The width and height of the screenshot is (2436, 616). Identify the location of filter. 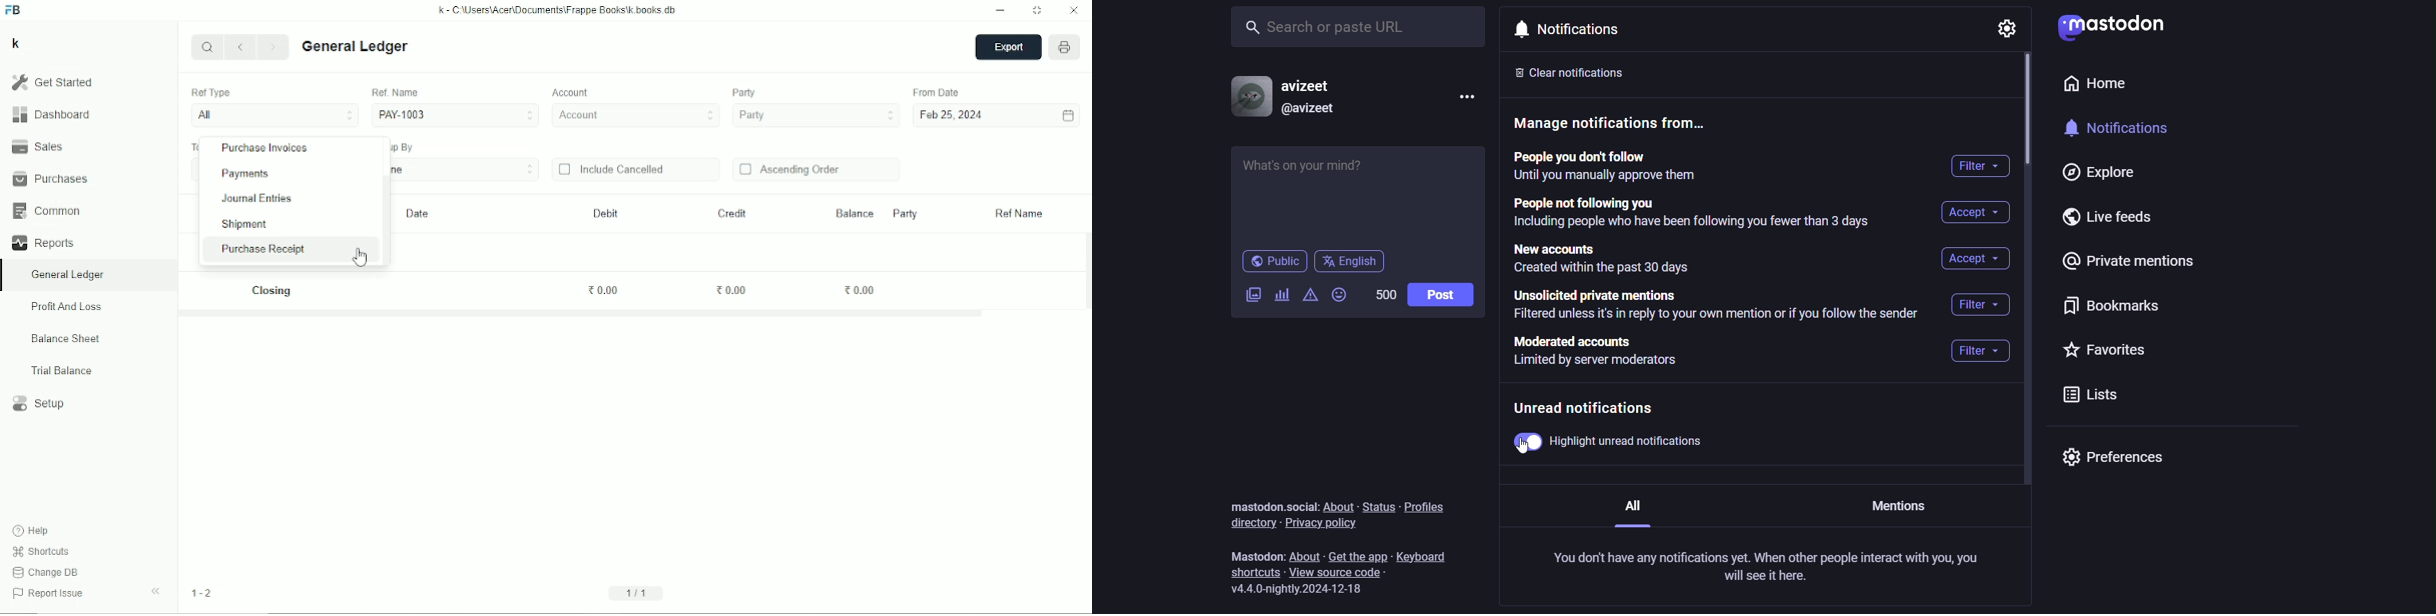
(1983, 168).